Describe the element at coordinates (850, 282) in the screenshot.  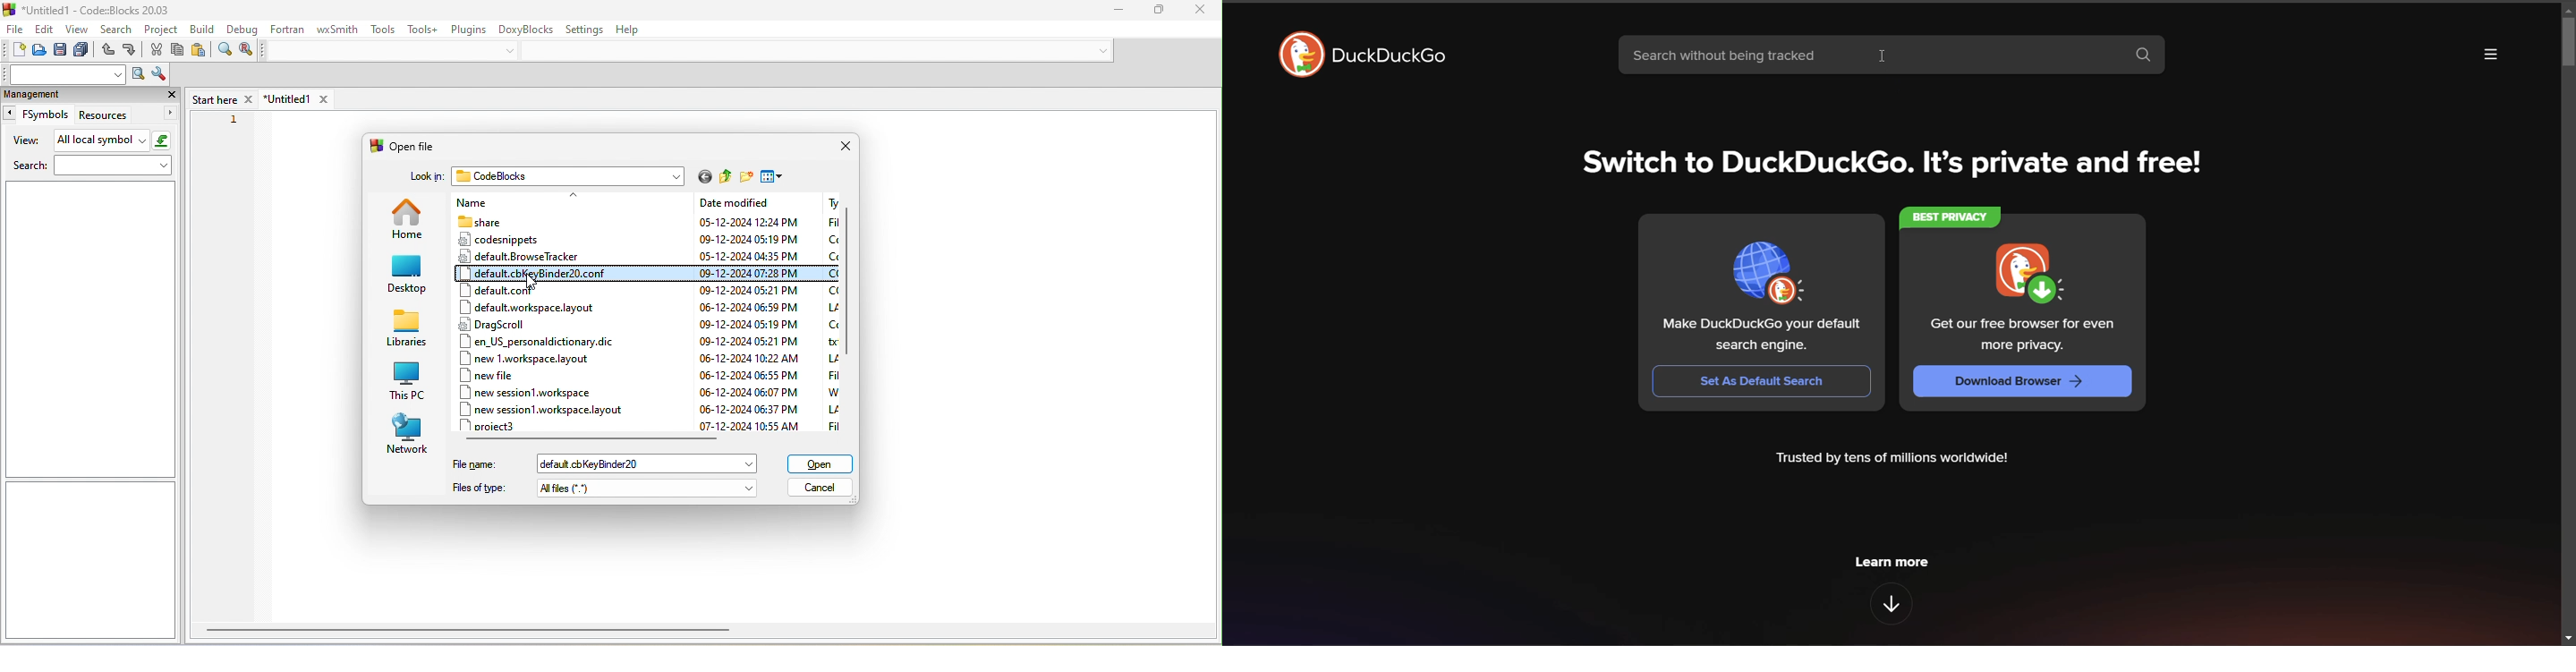
I see `vertical scroll bar` at that location.